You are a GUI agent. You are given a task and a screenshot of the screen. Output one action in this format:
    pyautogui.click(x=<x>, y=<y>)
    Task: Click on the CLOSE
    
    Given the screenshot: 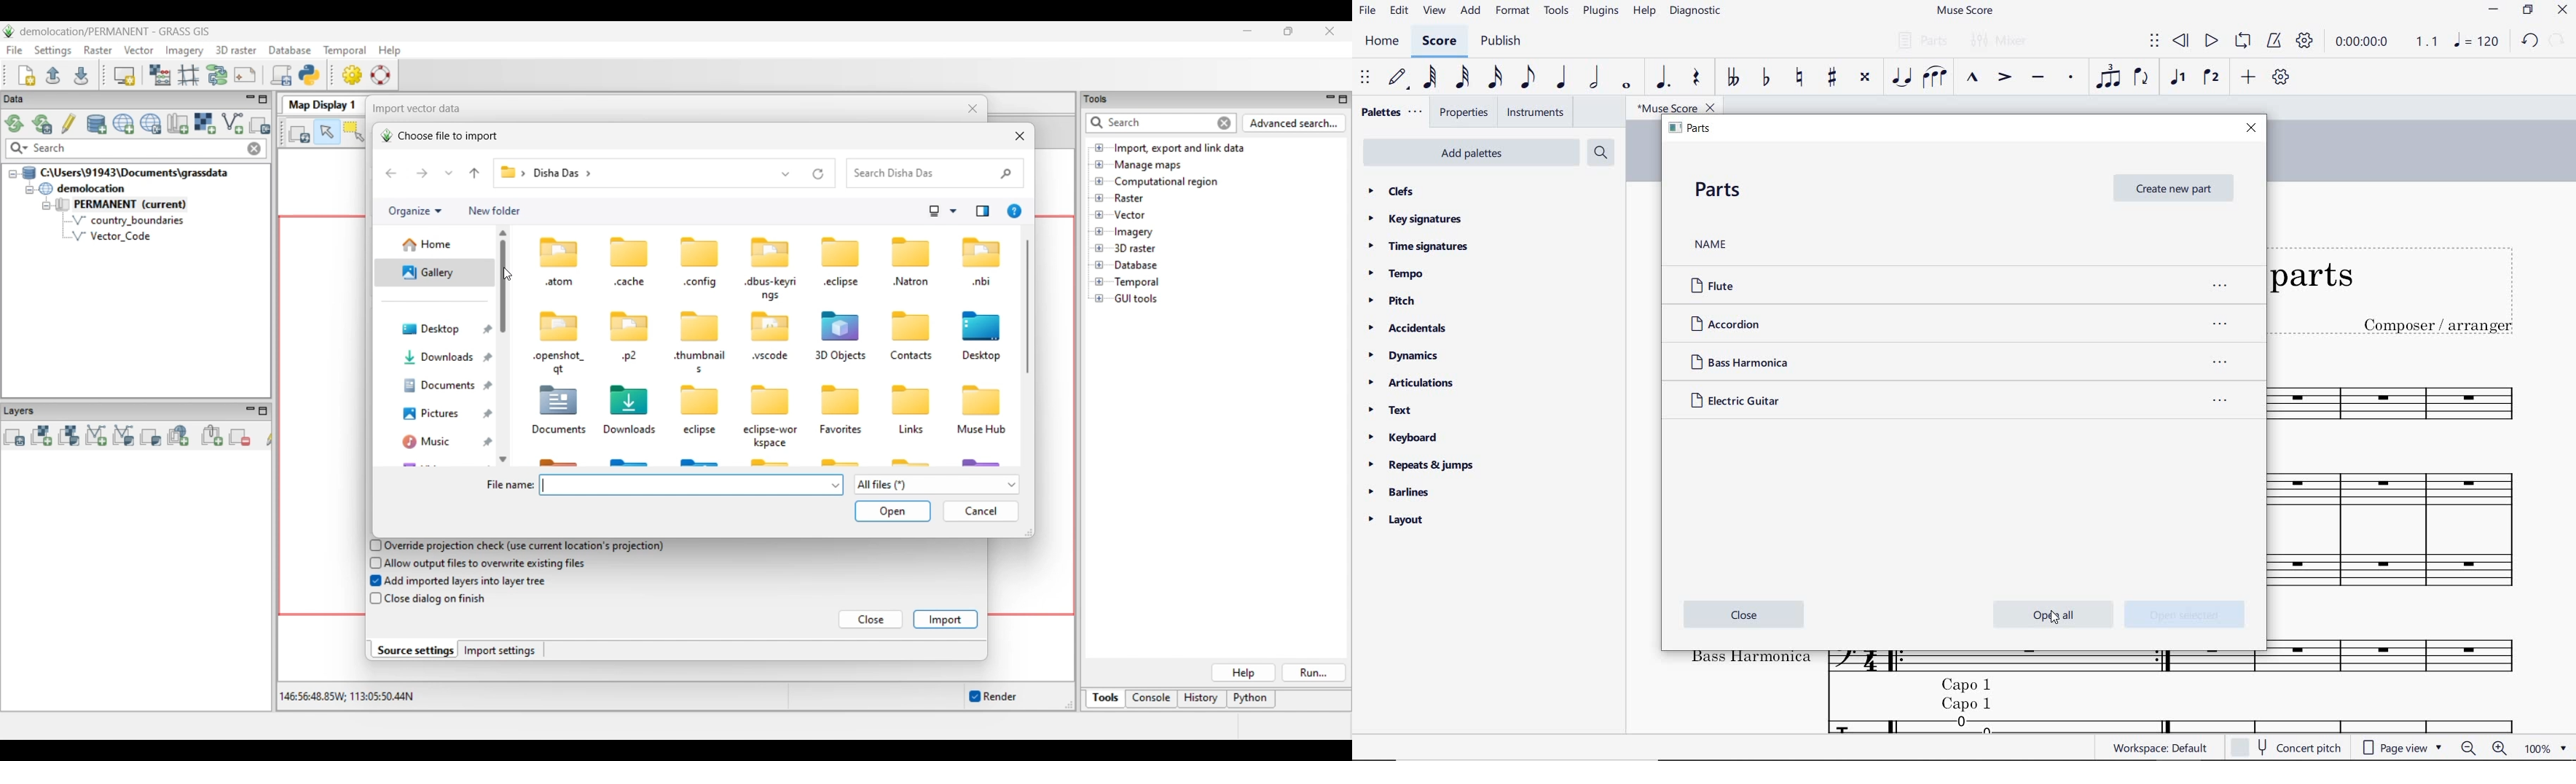 What is the action you would take?
    pyautogui.click(x=2561, y=10)
    